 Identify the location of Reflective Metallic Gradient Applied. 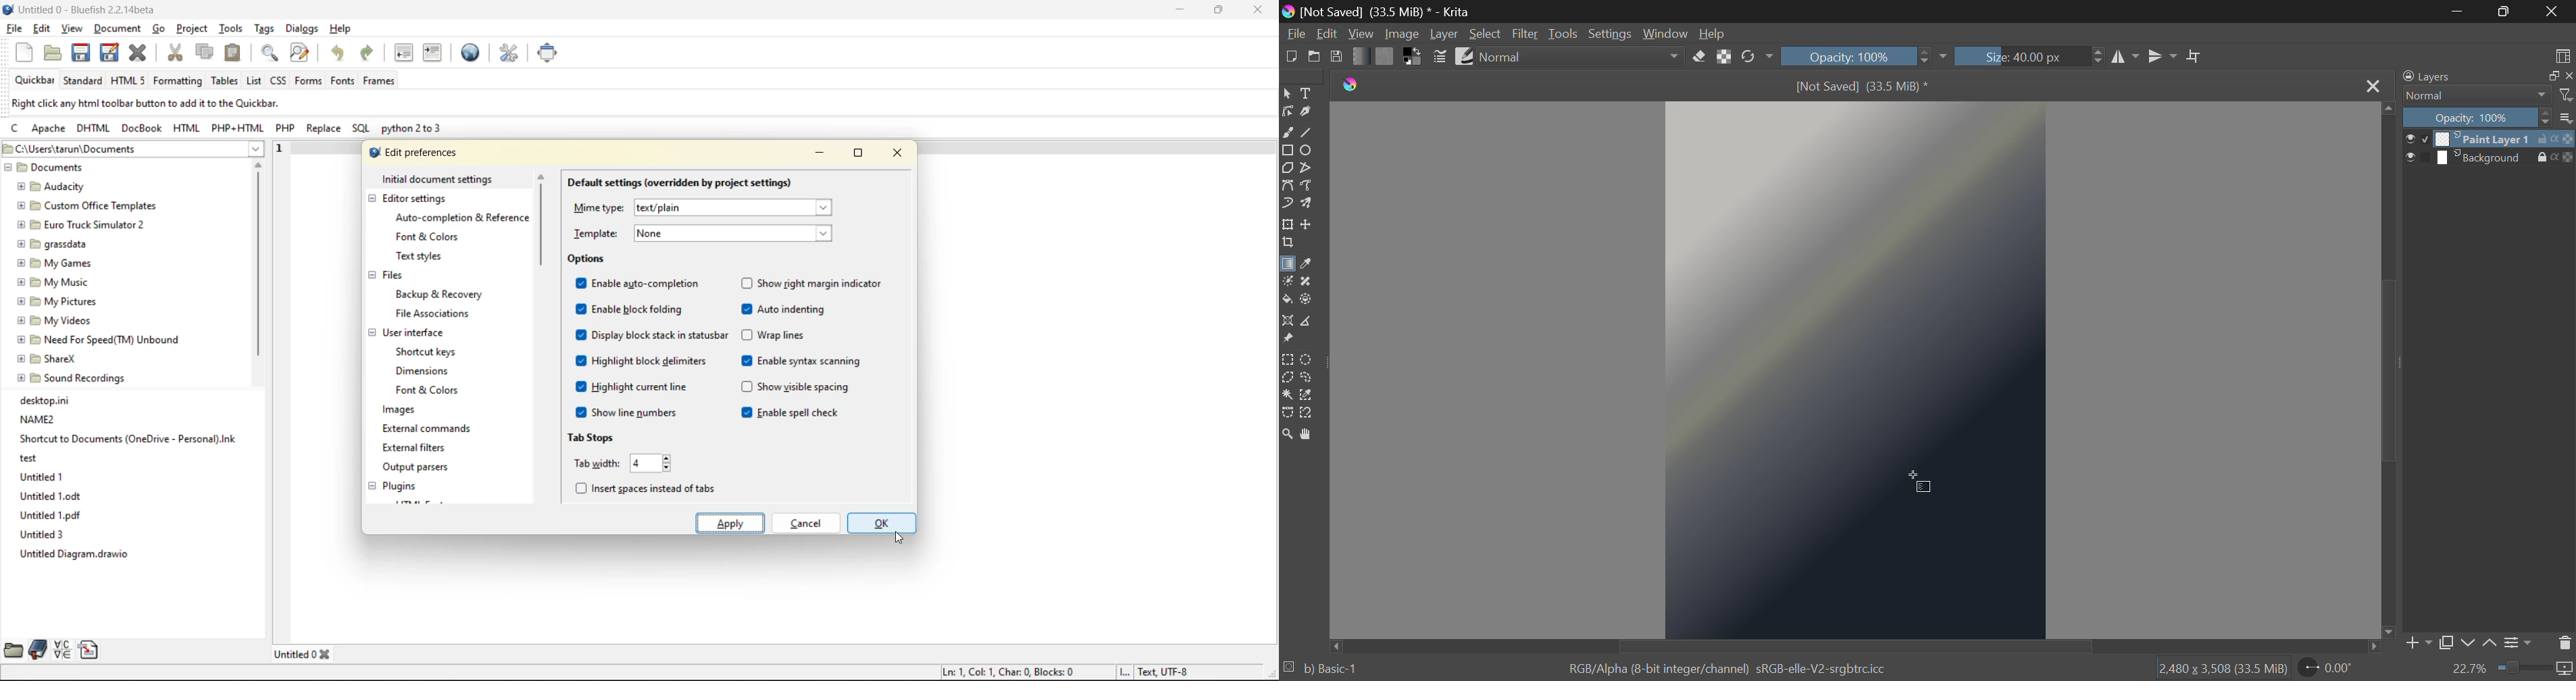
(1854, 284).